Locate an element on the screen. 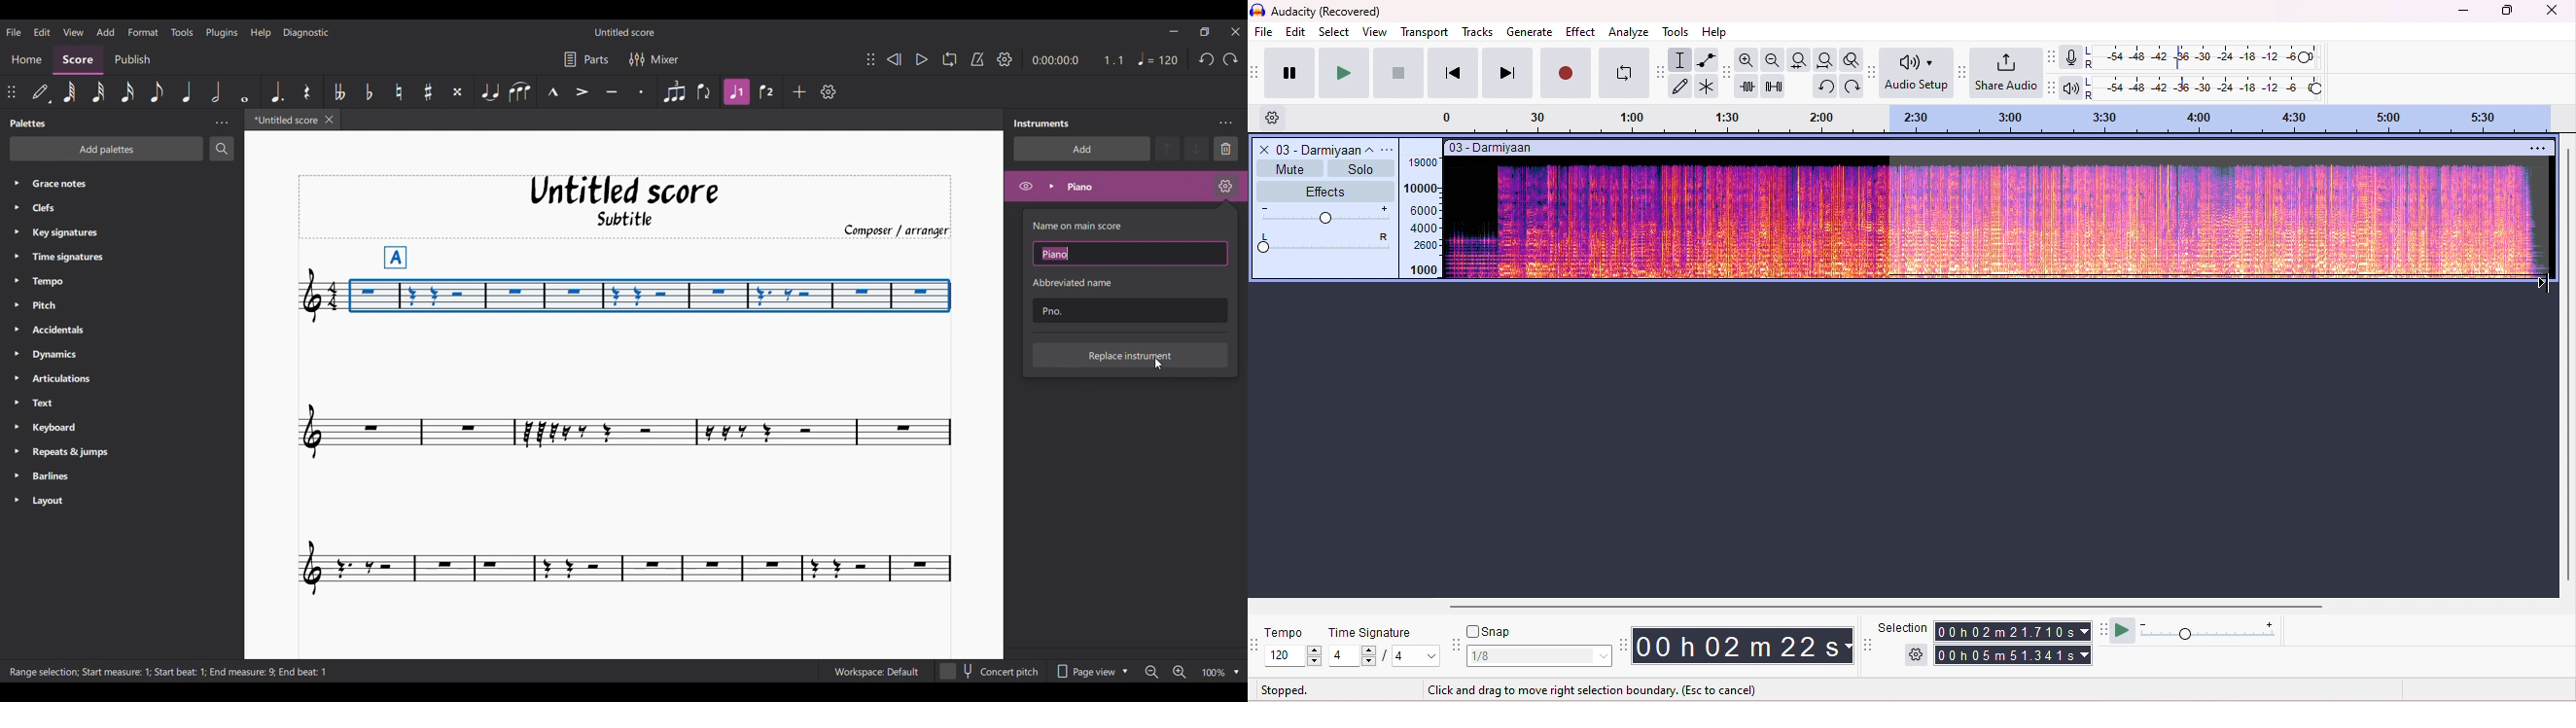  Toggle content pitch is located at coordinates (991, 671).